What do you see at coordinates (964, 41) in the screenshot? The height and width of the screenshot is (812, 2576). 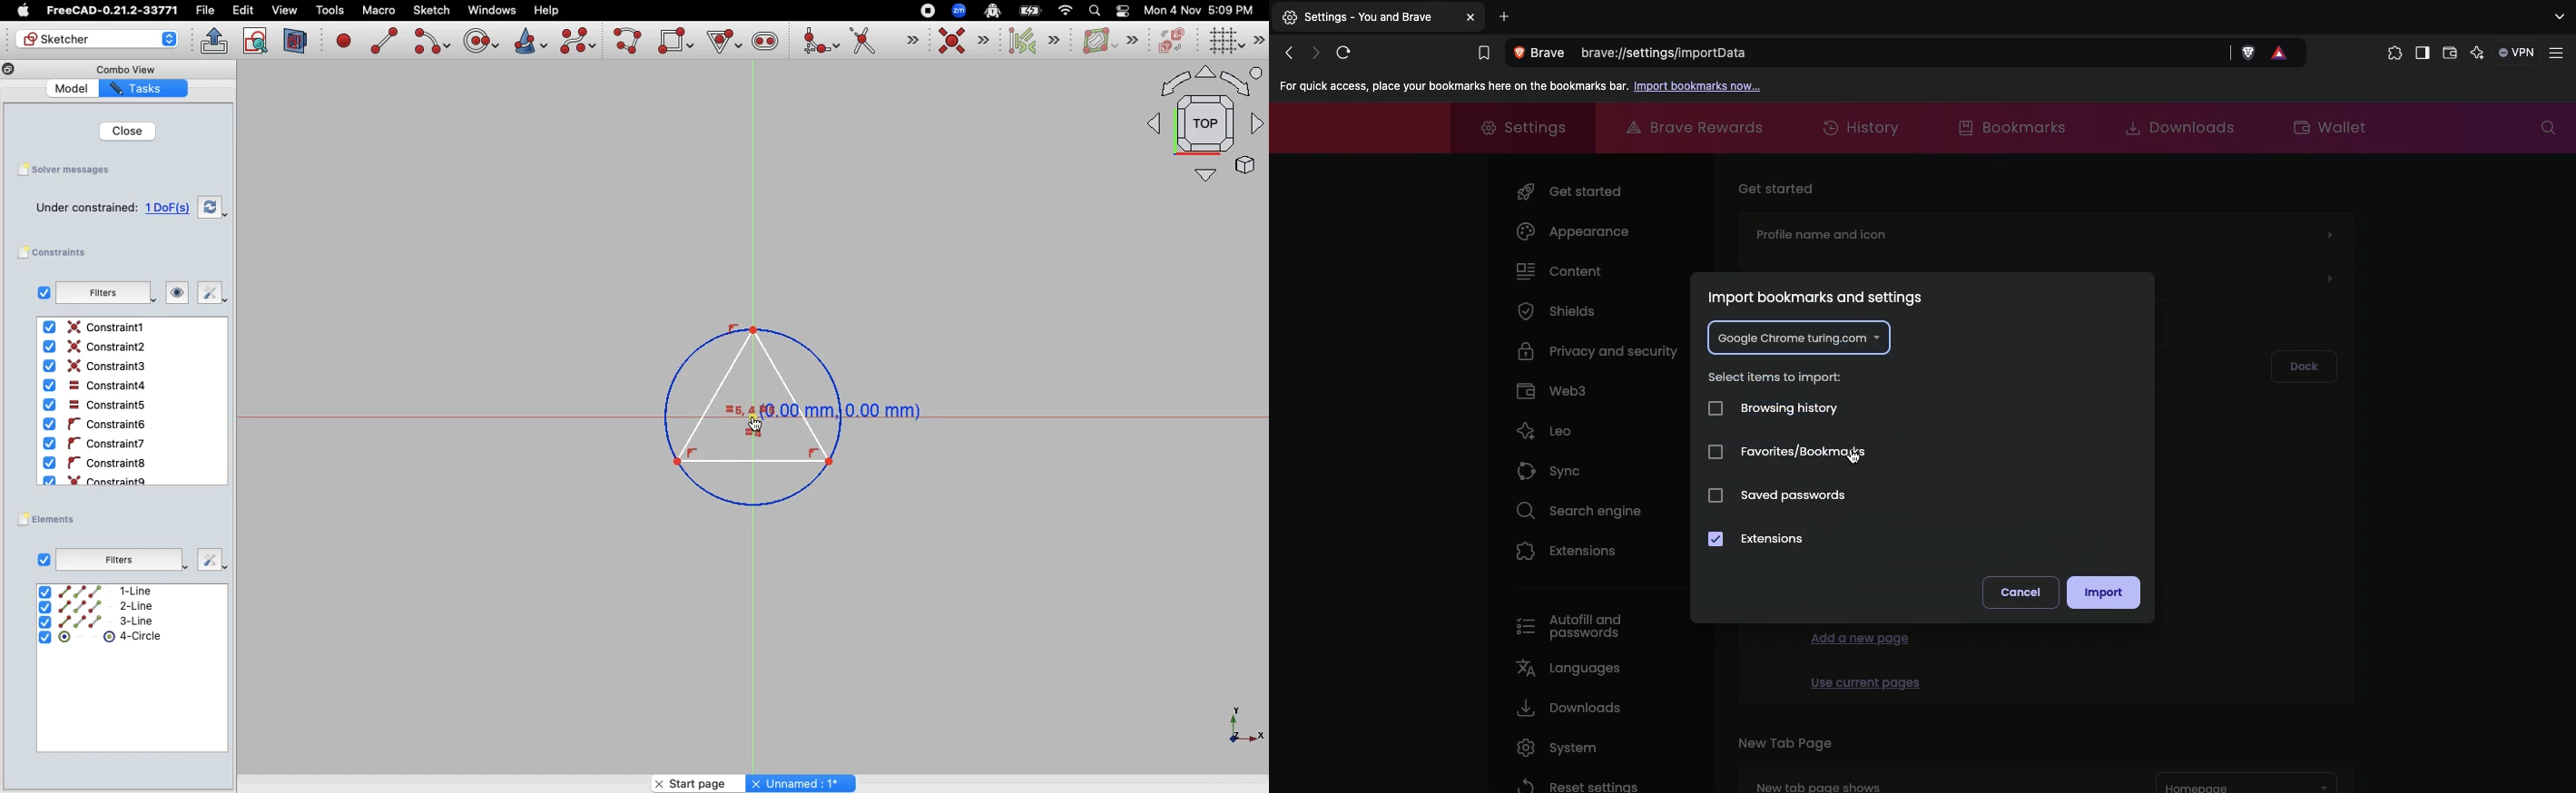 I see `Constraint coincident` at bounding box center [964, 41].